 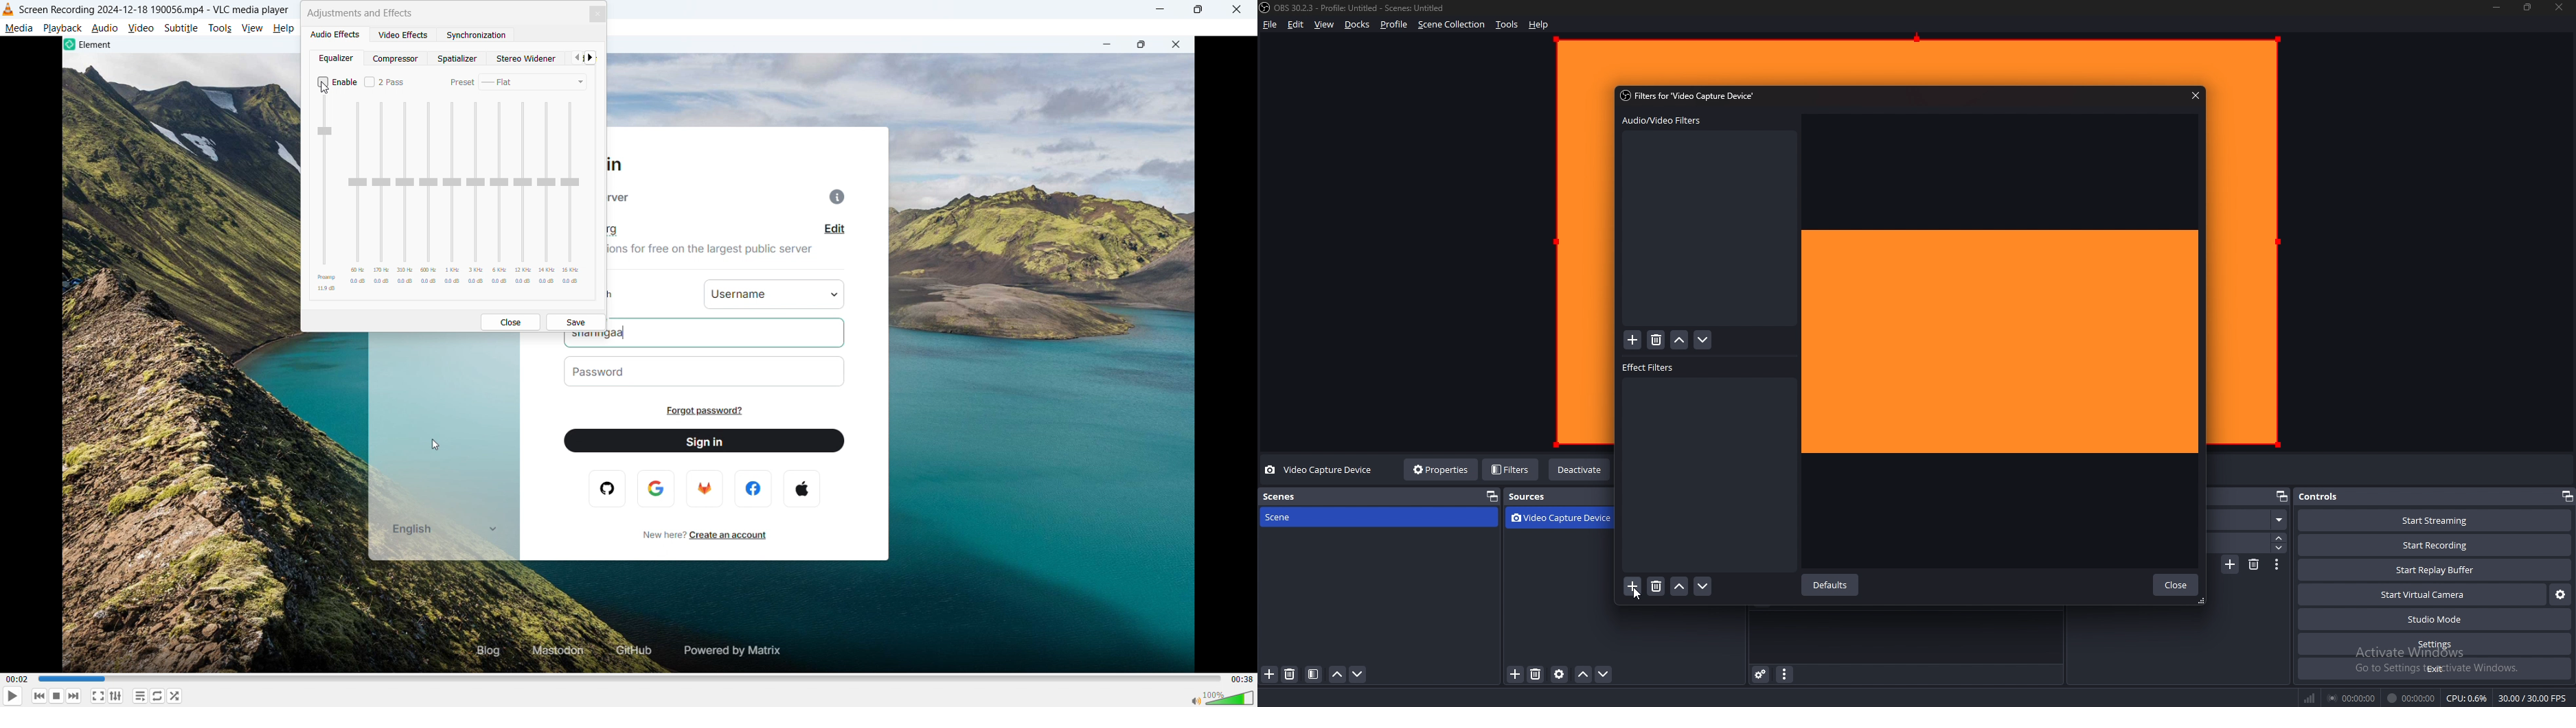 I want to click on pop out, so click(x=2566, y=496).